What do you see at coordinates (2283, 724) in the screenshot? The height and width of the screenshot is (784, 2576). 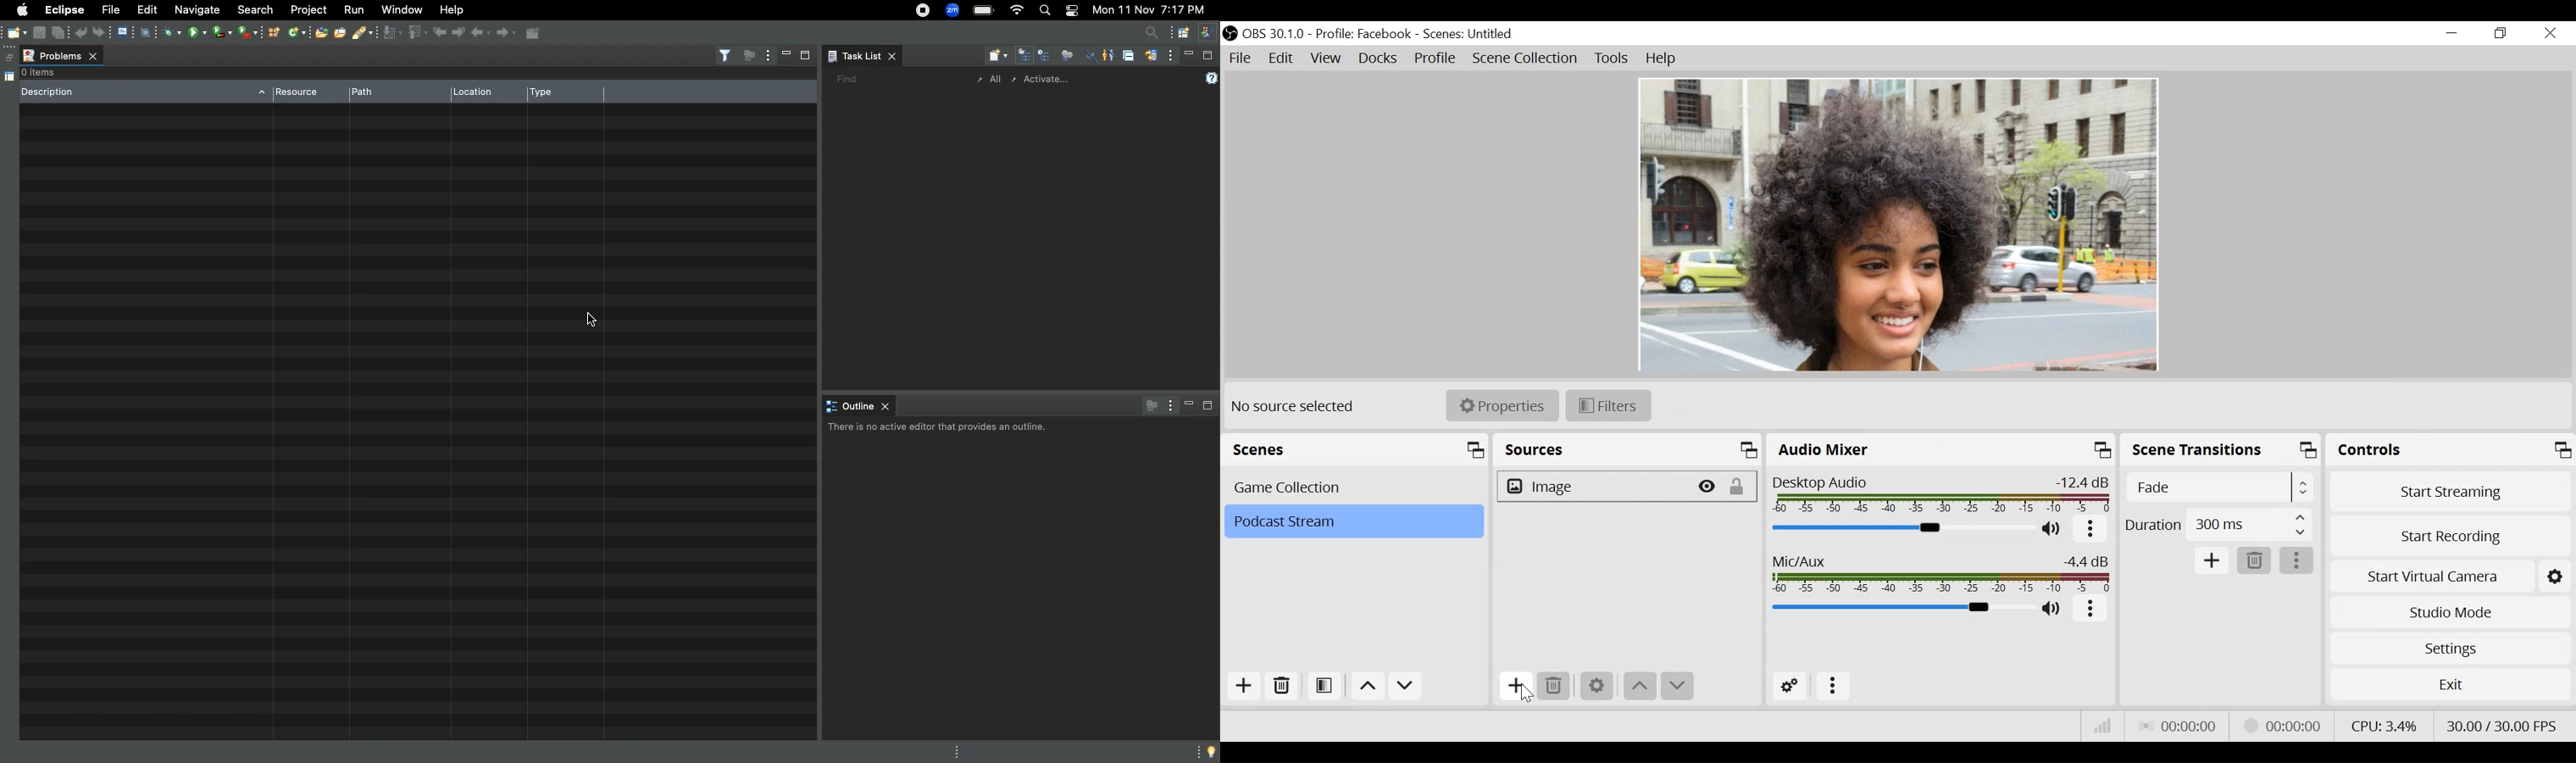 I see `Stream Status` at bounding box center [2283, 724].